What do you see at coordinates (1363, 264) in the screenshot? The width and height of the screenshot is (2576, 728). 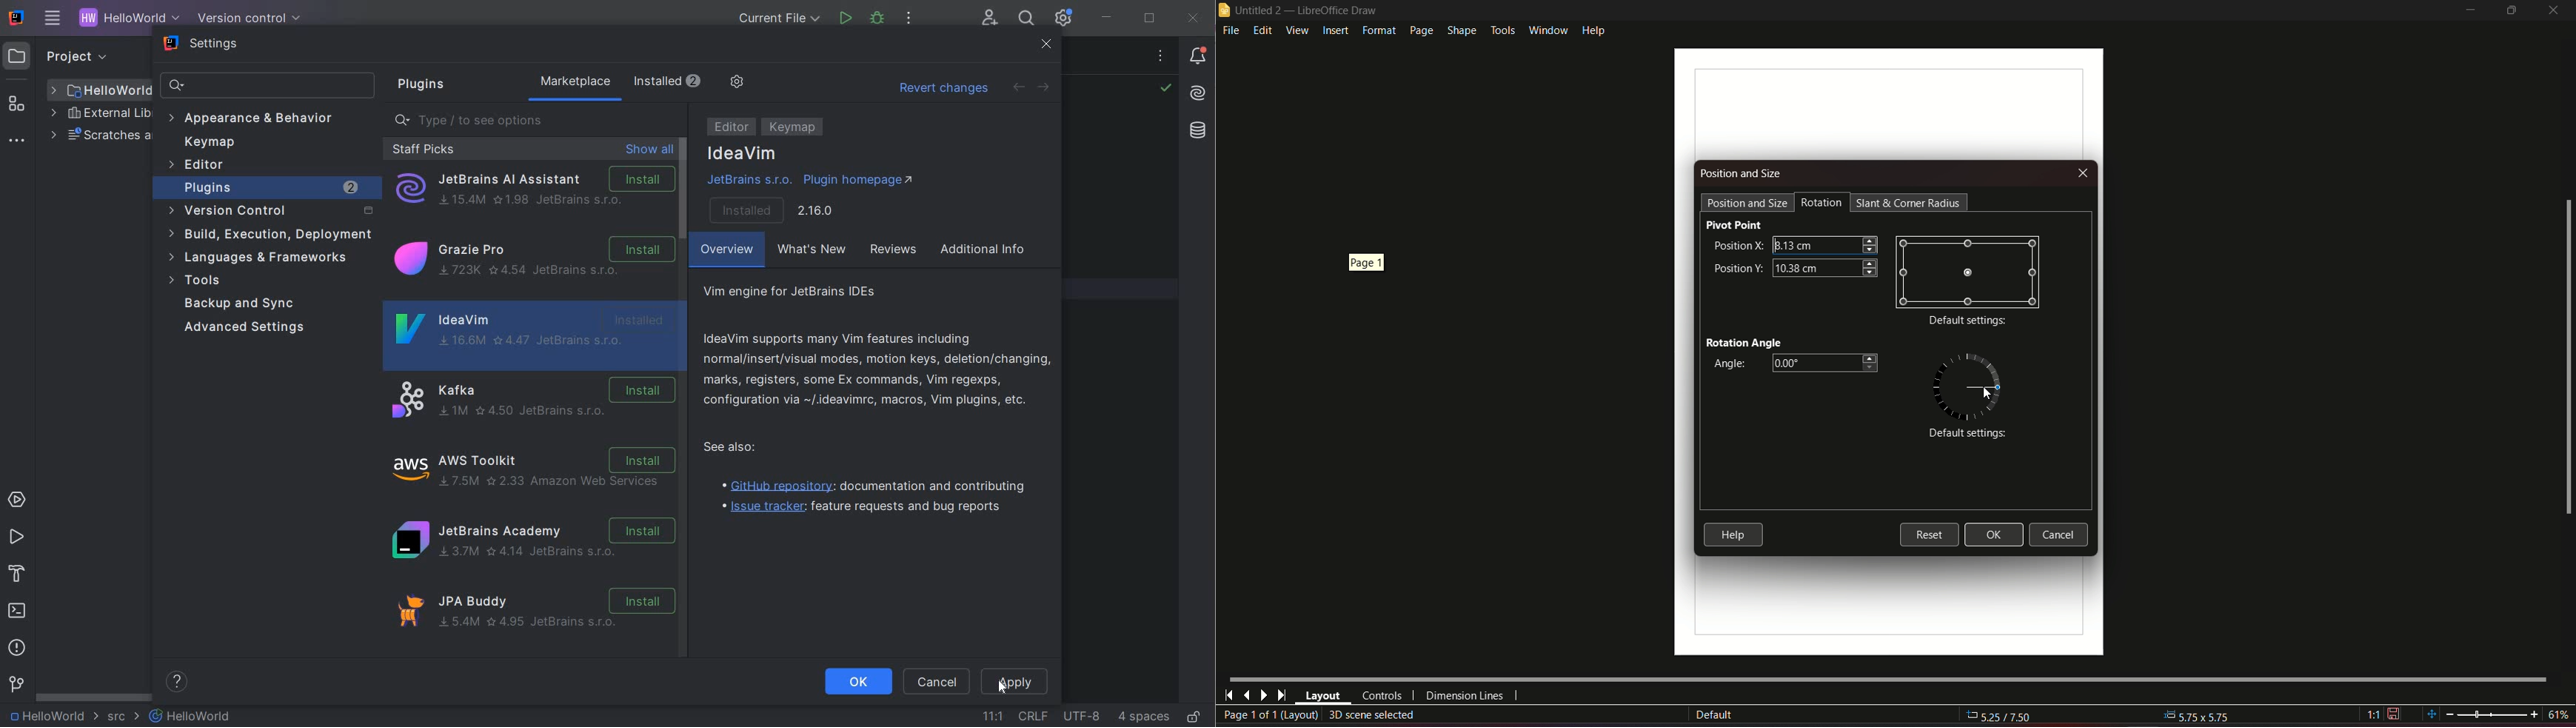 I see `page 1` at bounding box center [1363, 264].